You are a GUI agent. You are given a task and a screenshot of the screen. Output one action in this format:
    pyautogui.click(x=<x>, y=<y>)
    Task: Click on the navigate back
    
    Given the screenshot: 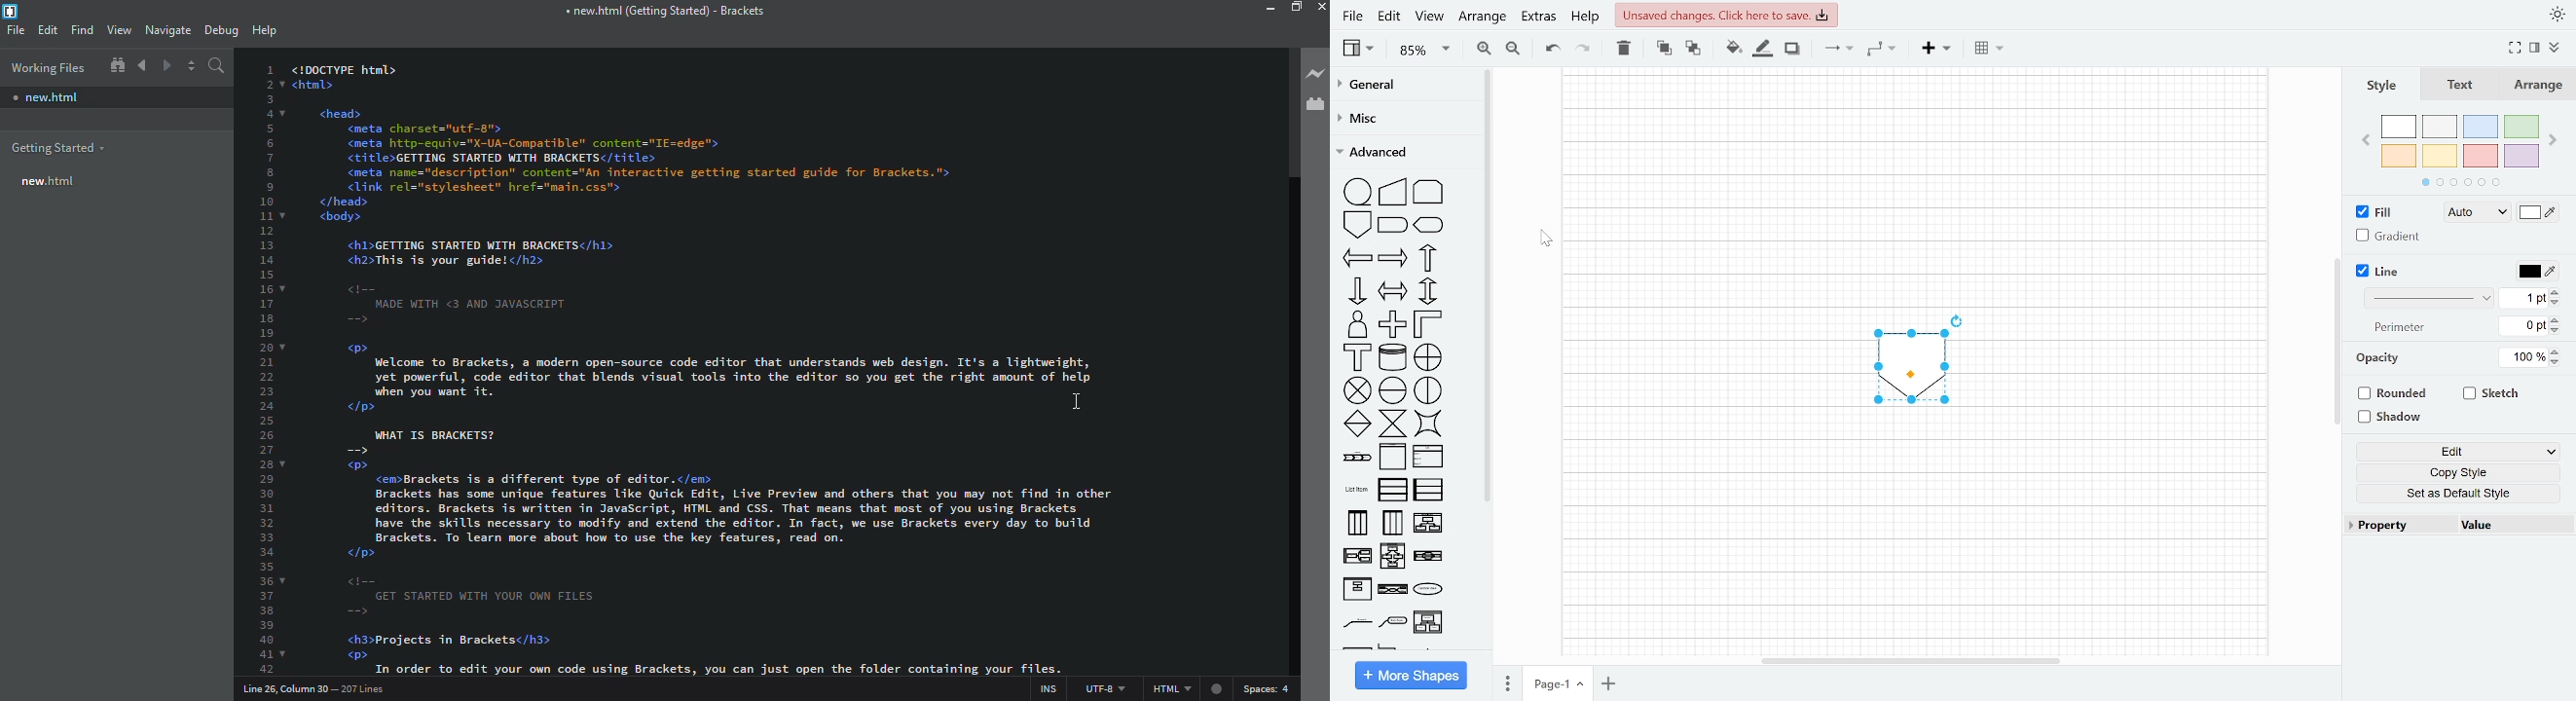 What is the action you would take?
    pyautogui.click(x=142, y=65)
    